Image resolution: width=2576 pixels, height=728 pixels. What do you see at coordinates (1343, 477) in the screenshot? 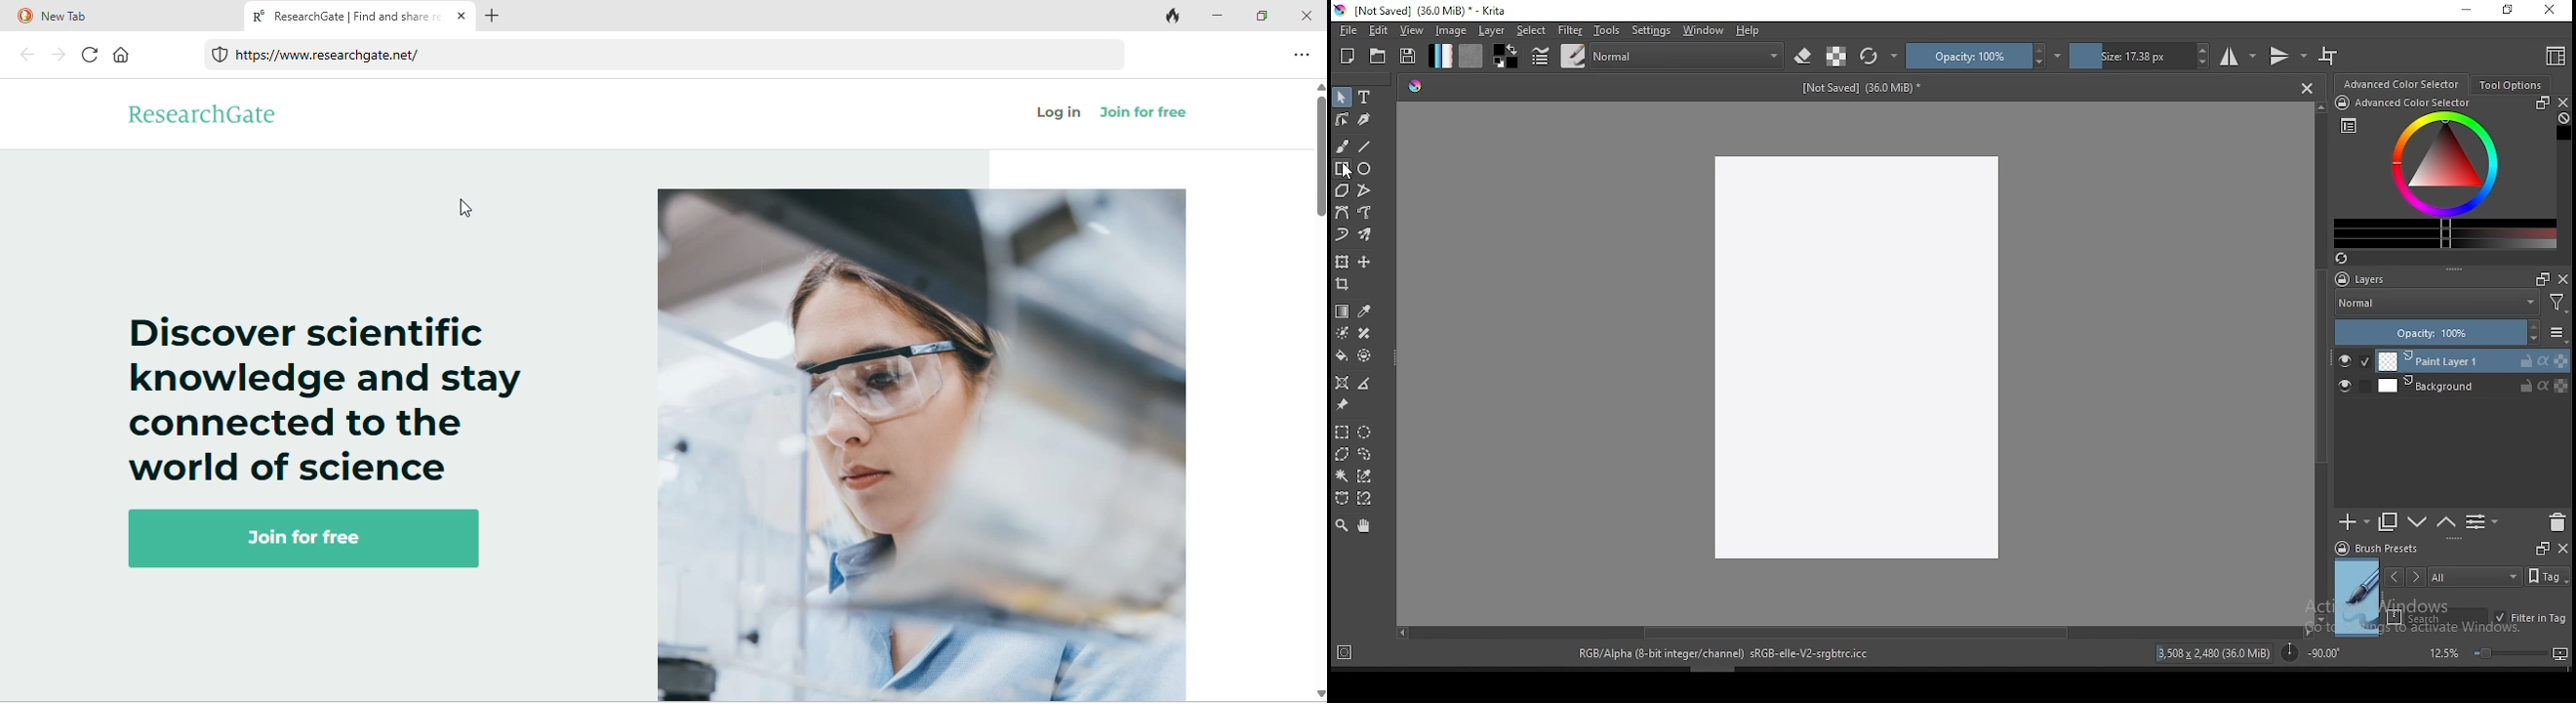
I see `contiguous selection tool` at bounding box center [1343, 477].